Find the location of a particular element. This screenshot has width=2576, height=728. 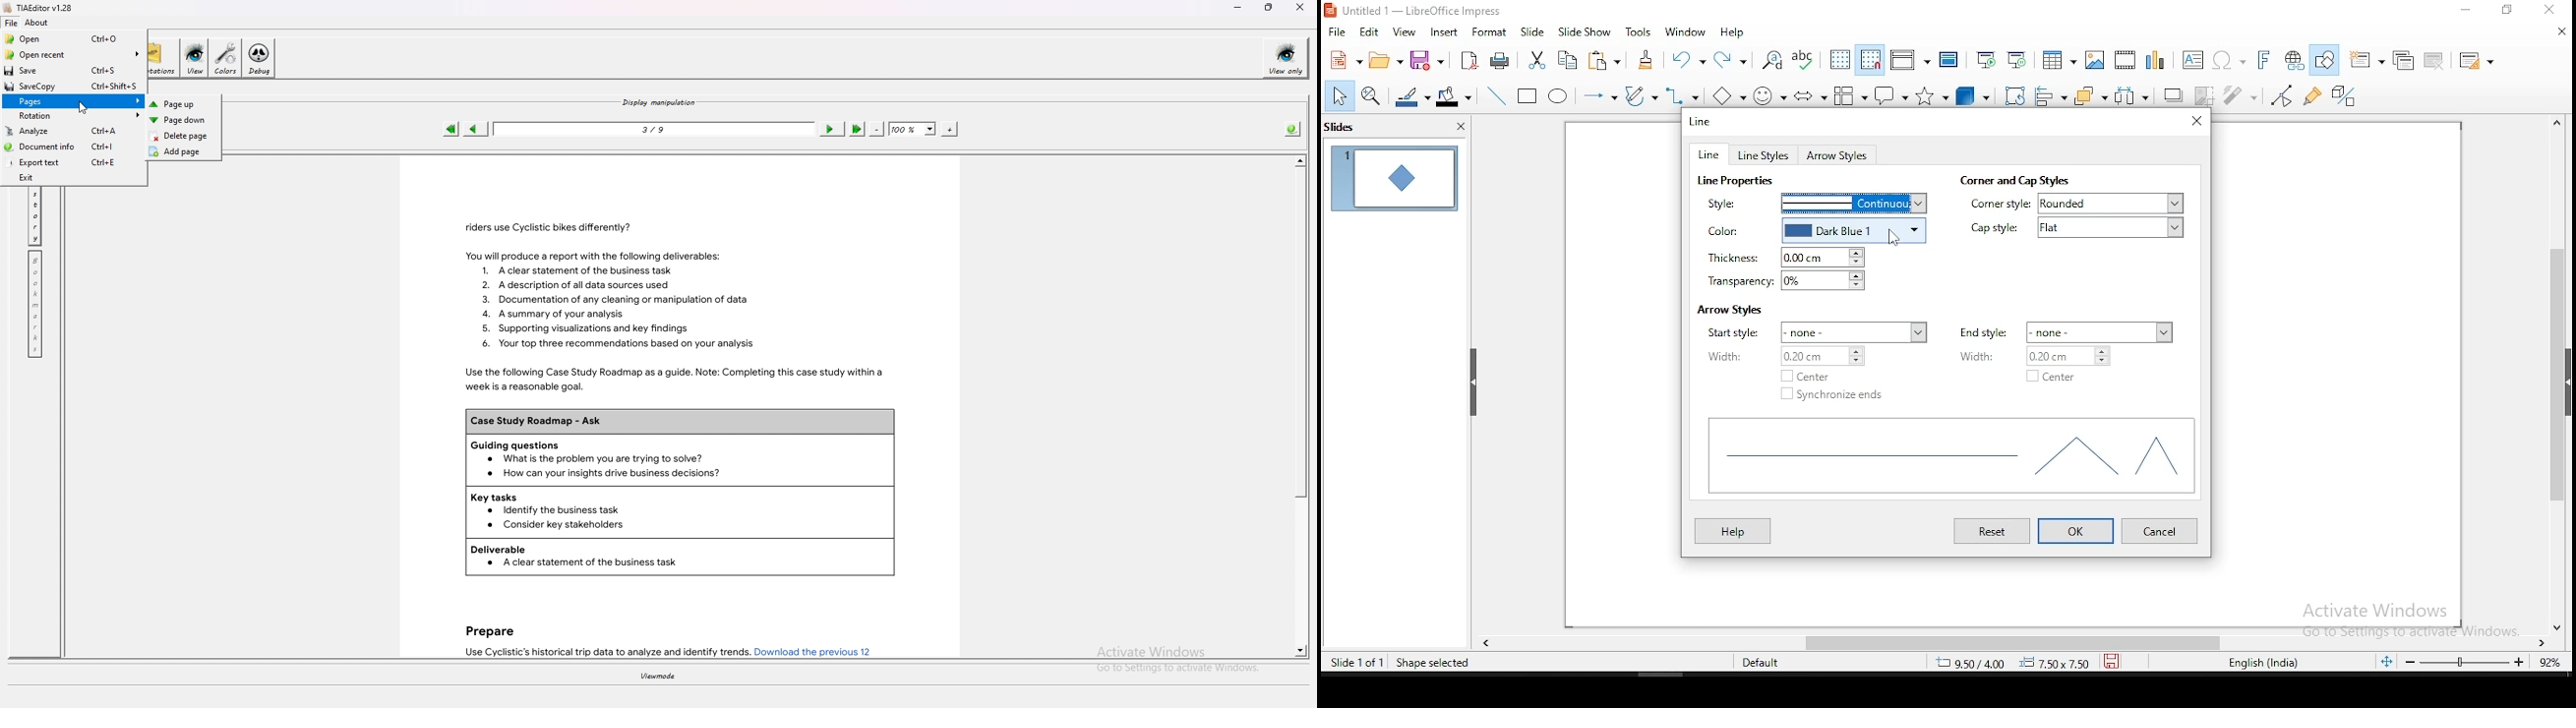

close is located at coordinates (1460, 128).